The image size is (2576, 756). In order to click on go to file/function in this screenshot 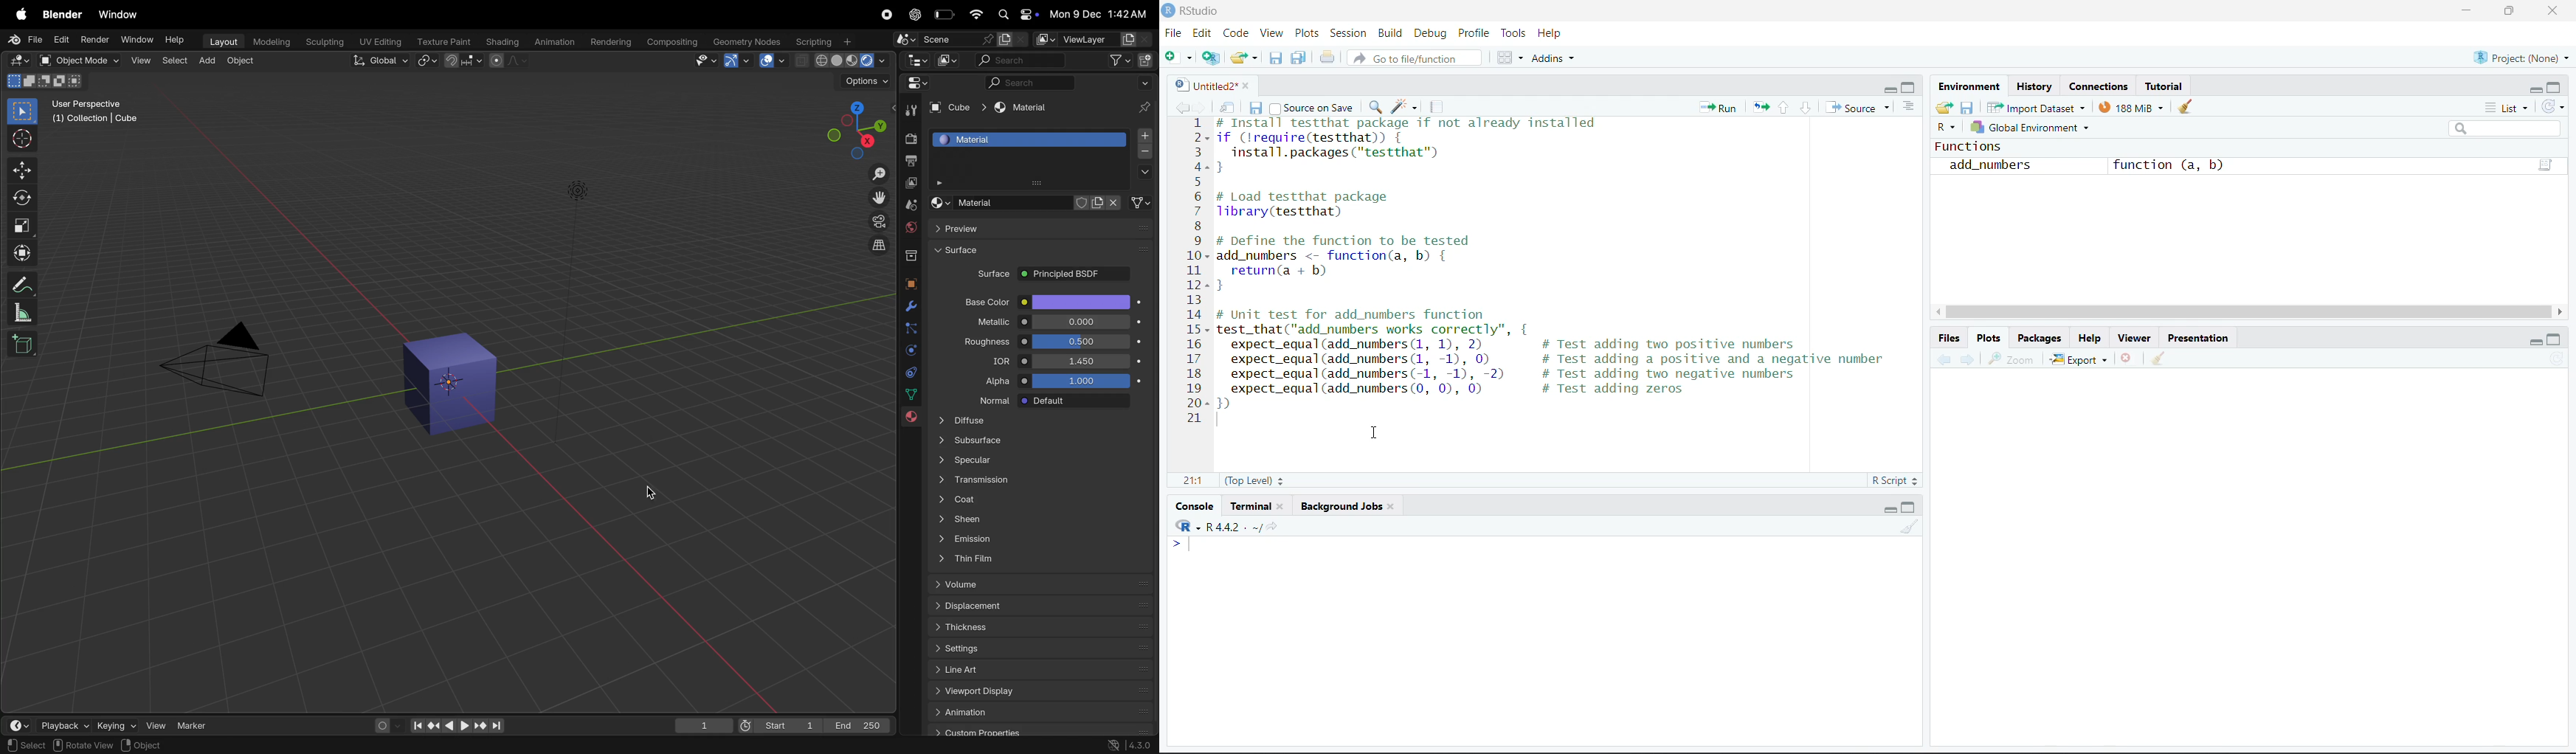, I will do `click(1413, 58)`.